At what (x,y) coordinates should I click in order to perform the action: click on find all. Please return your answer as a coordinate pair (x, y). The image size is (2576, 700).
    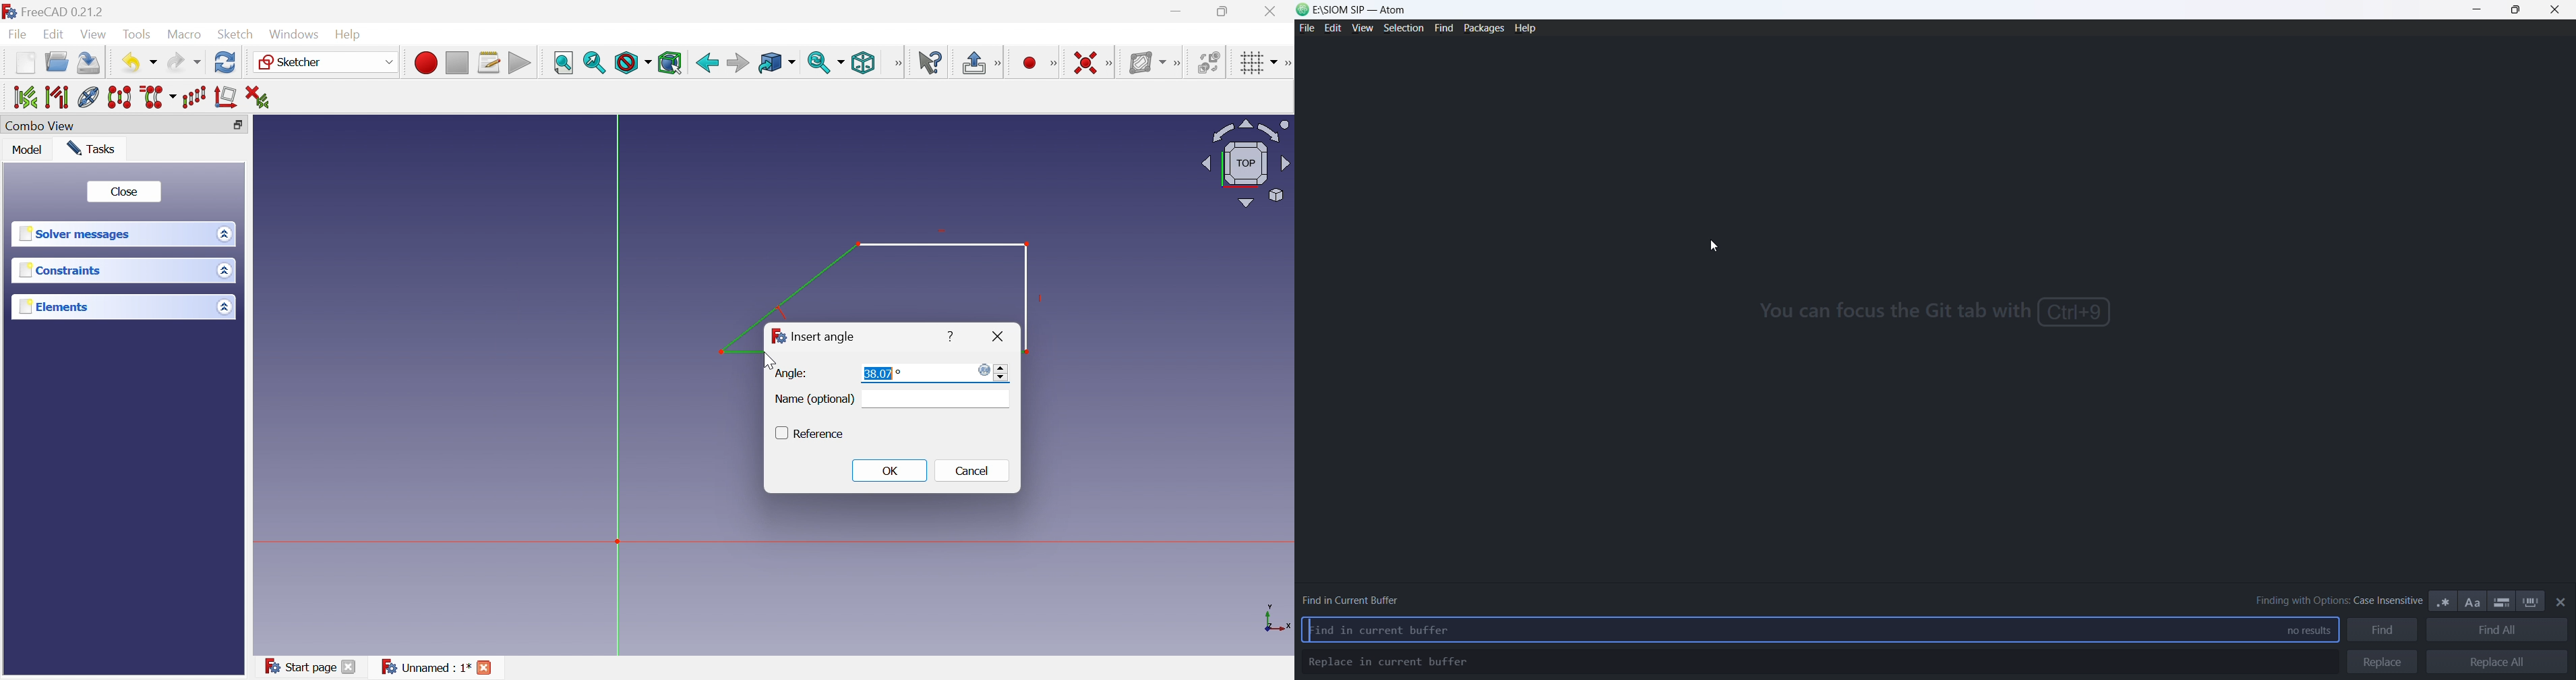
    Looking at the image, I should click on (2497, 632).